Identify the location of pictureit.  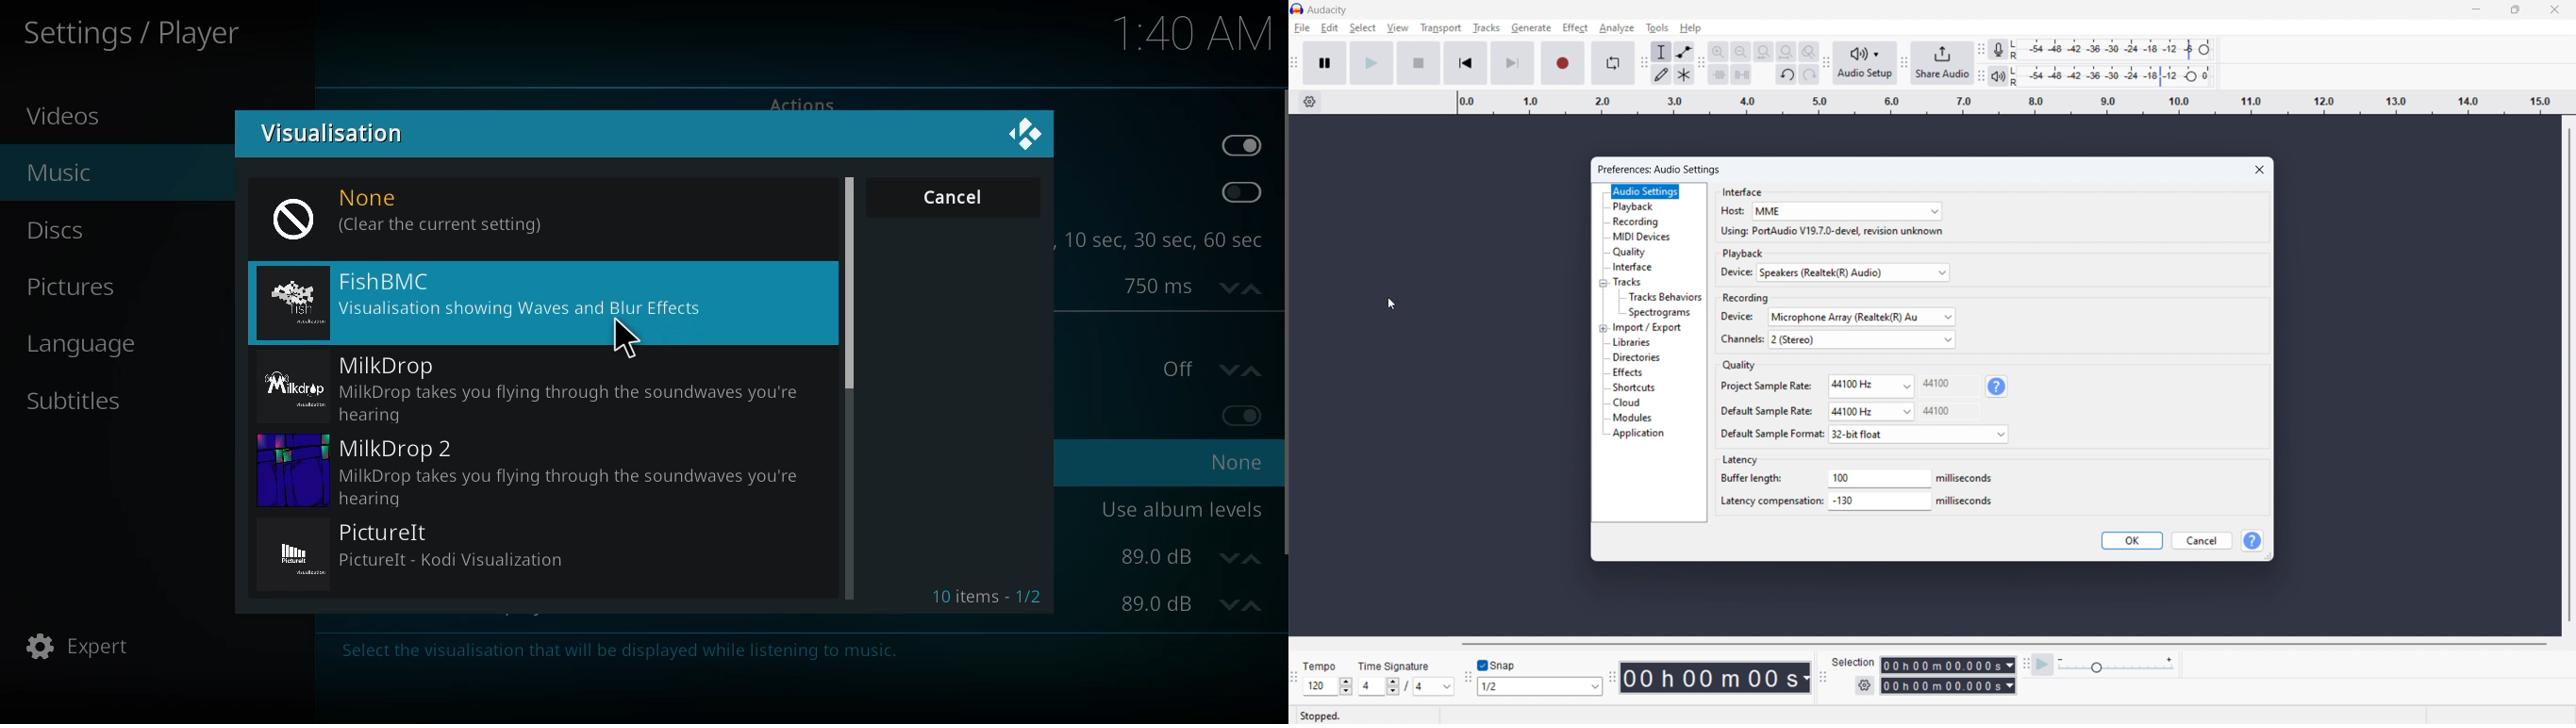
(424, 551).